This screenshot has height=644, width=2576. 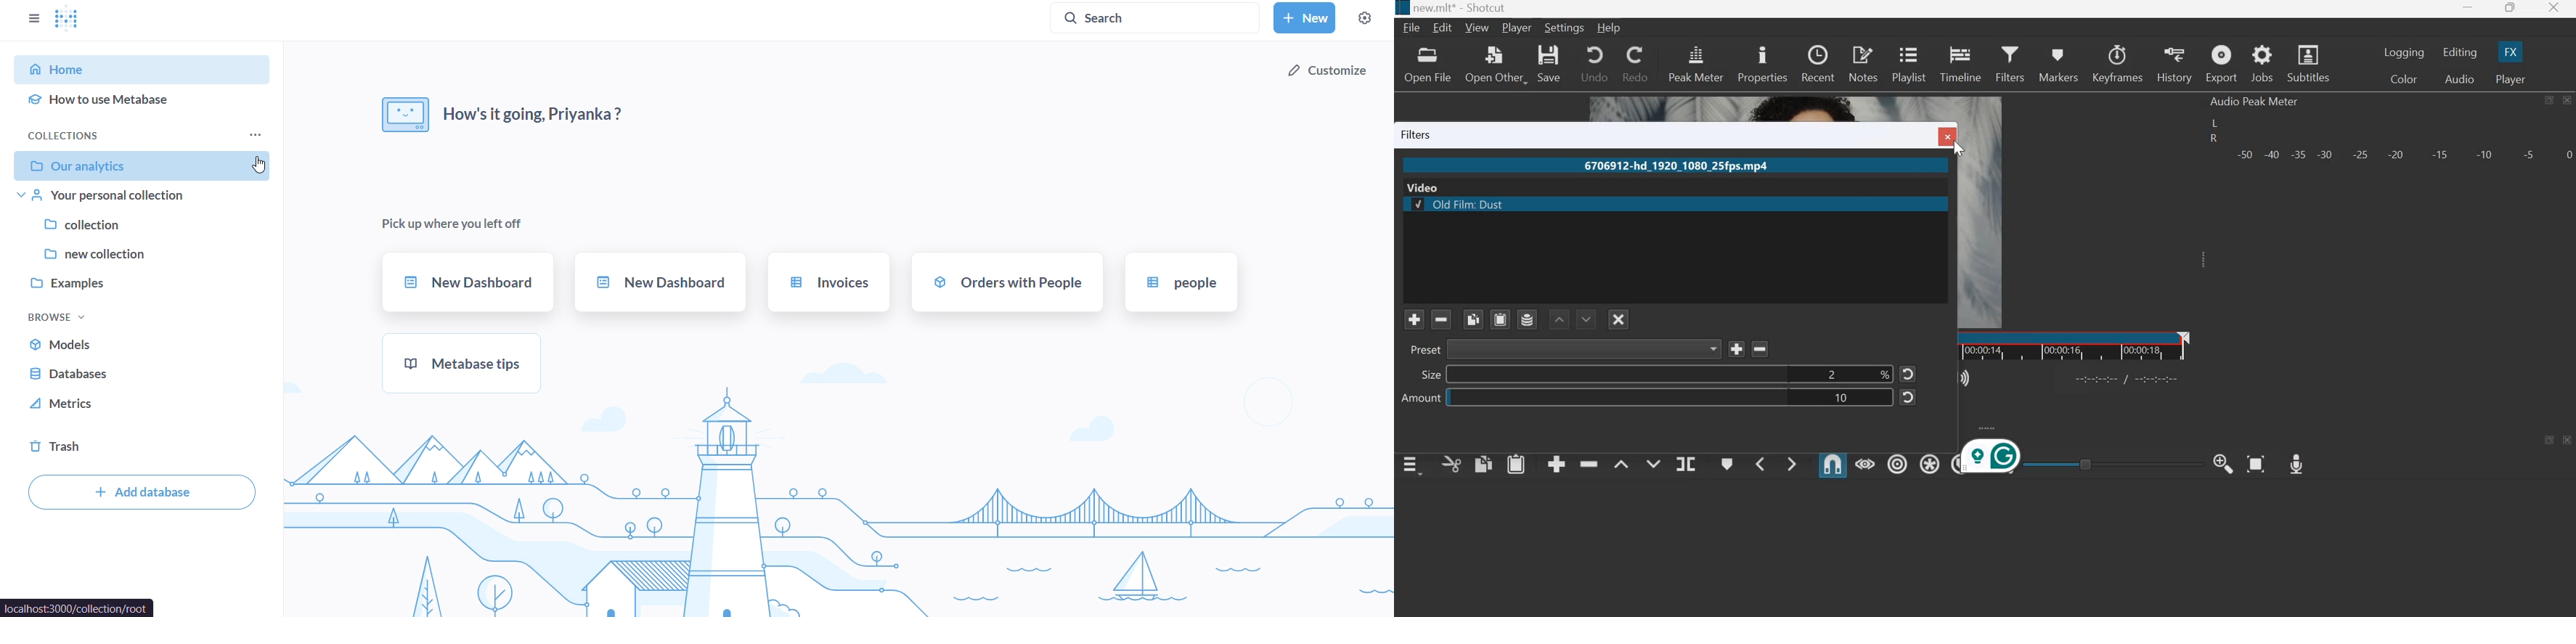 What do you see at coordinates (1911, 398) in the screenshot?
I see `` at bounding box center [1911, 398].